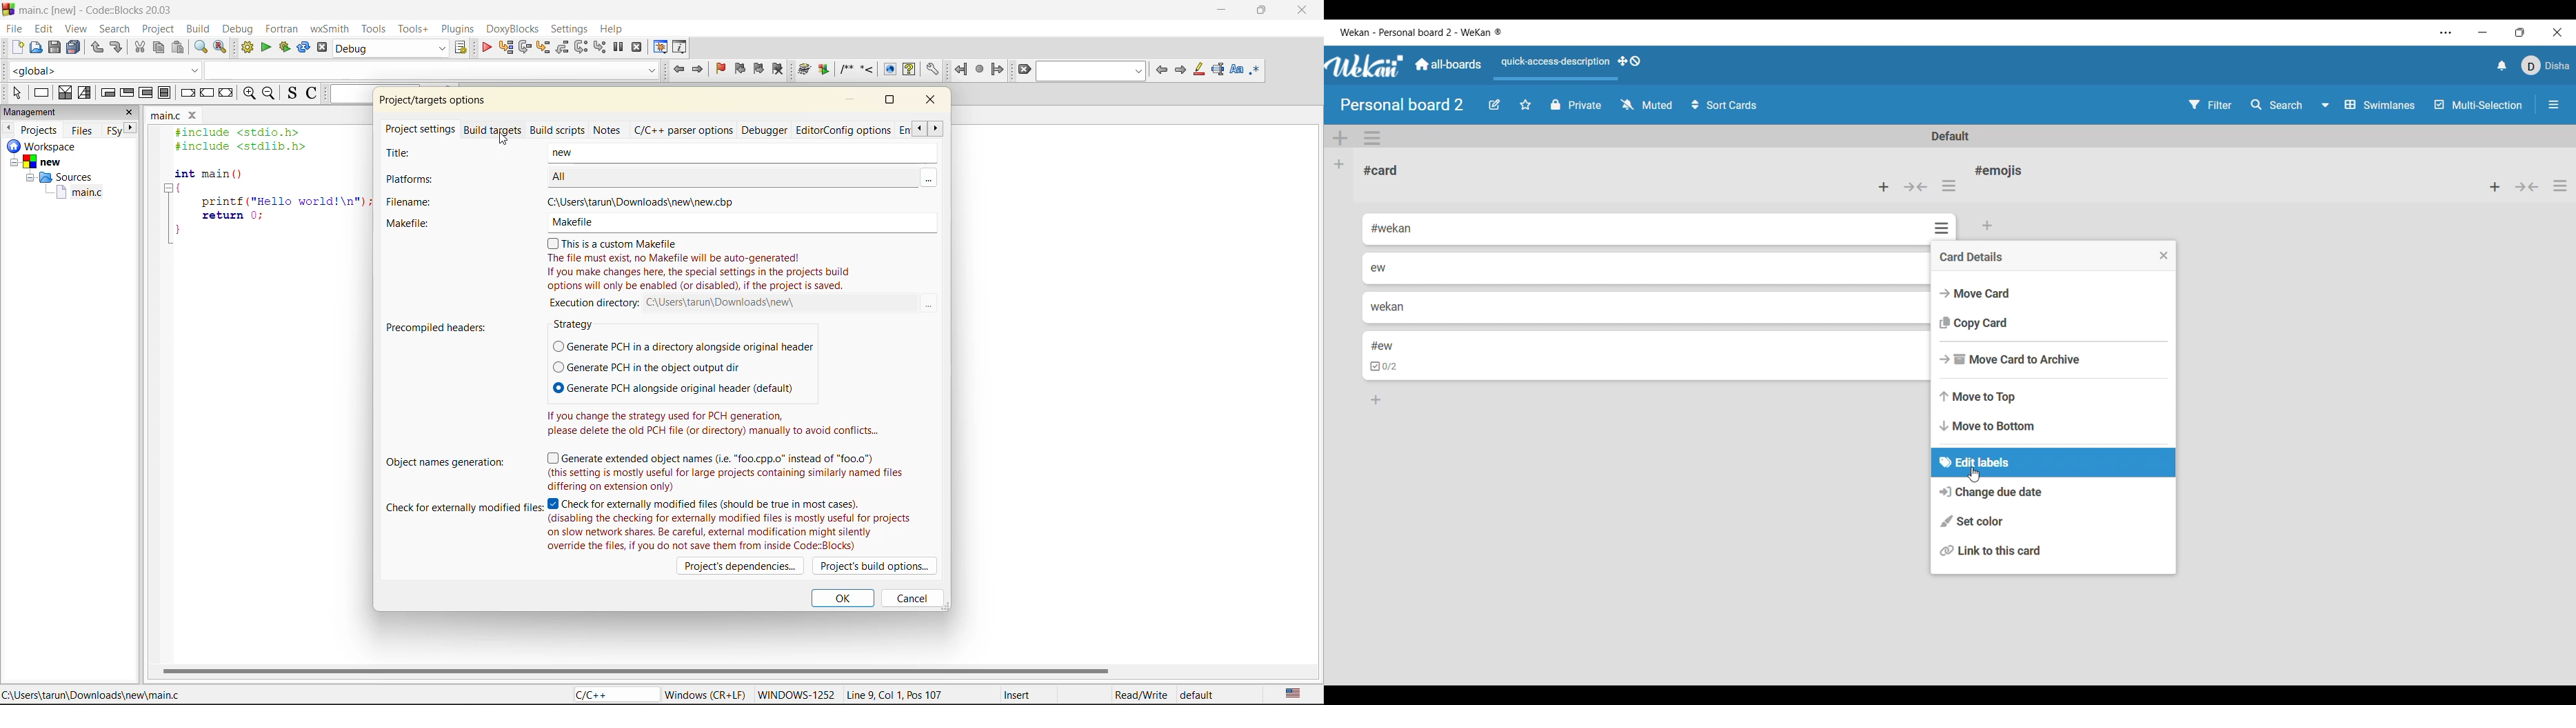 This screenshot has width=2576, height=728. I want to click on Close menu, so click(2164, 256).